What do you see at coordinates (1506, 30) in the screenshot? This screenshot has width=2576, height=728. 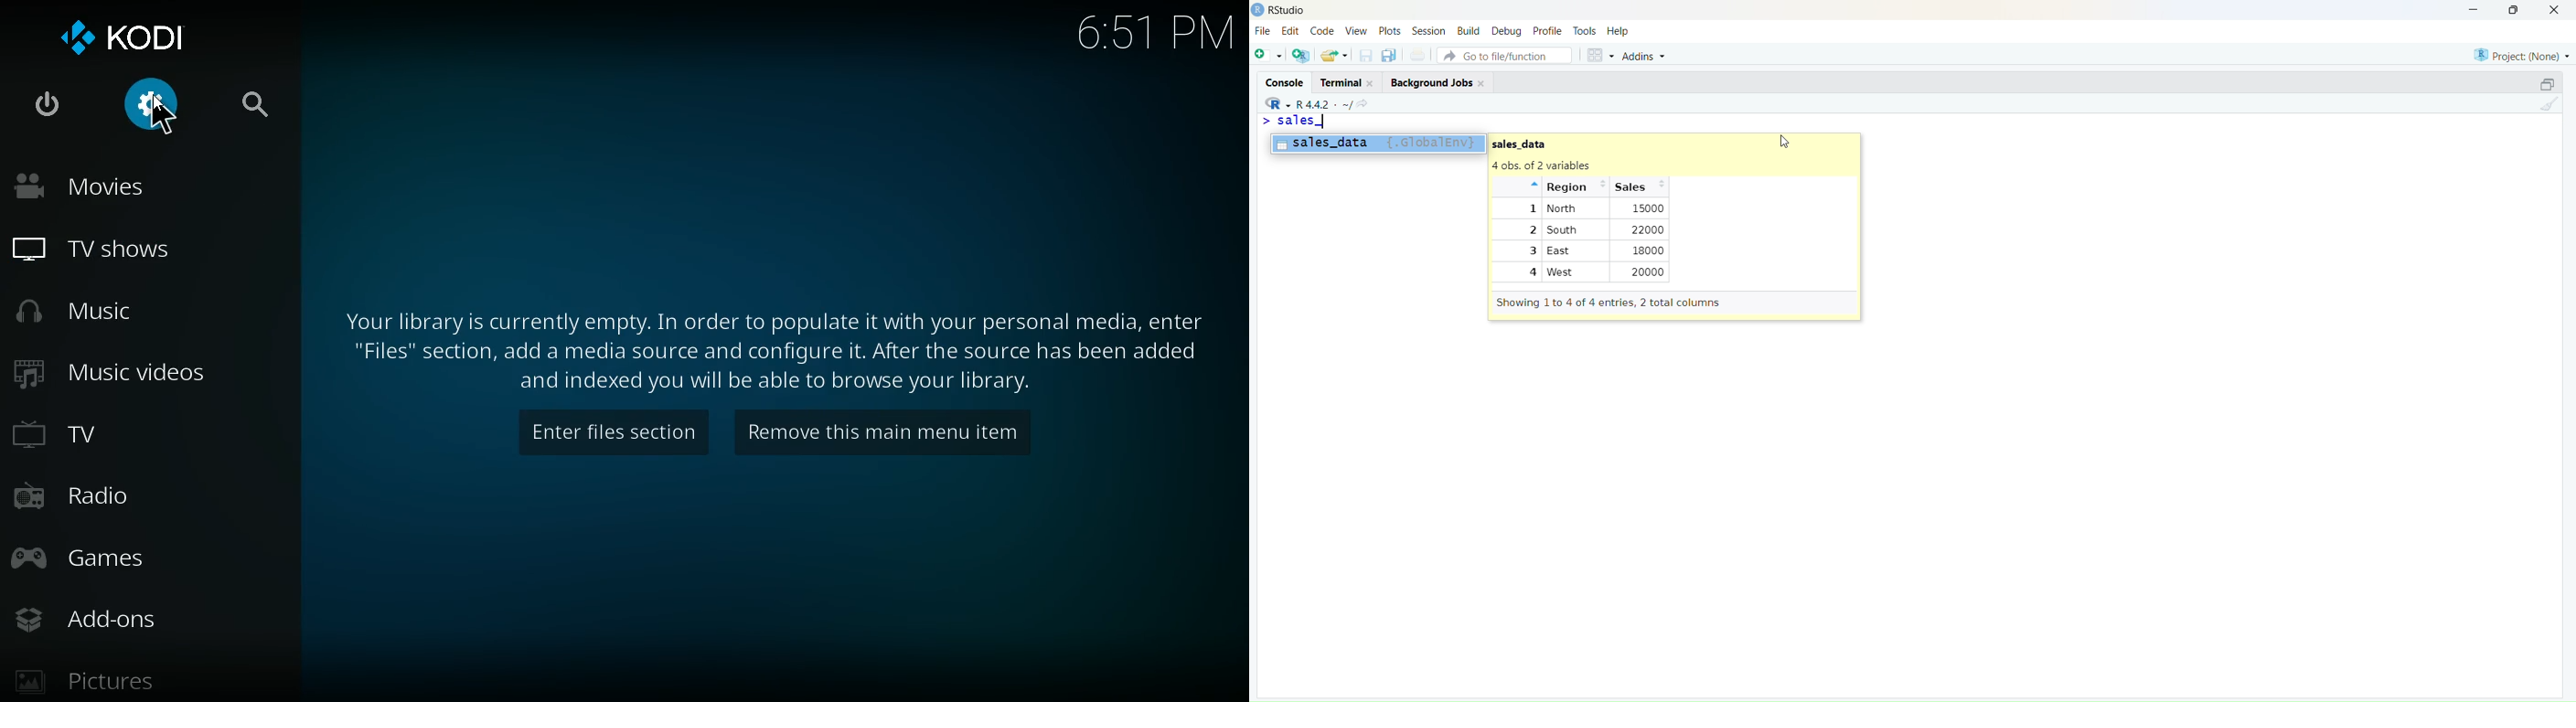 I see `Debug` at bounding box center [1506, 30].